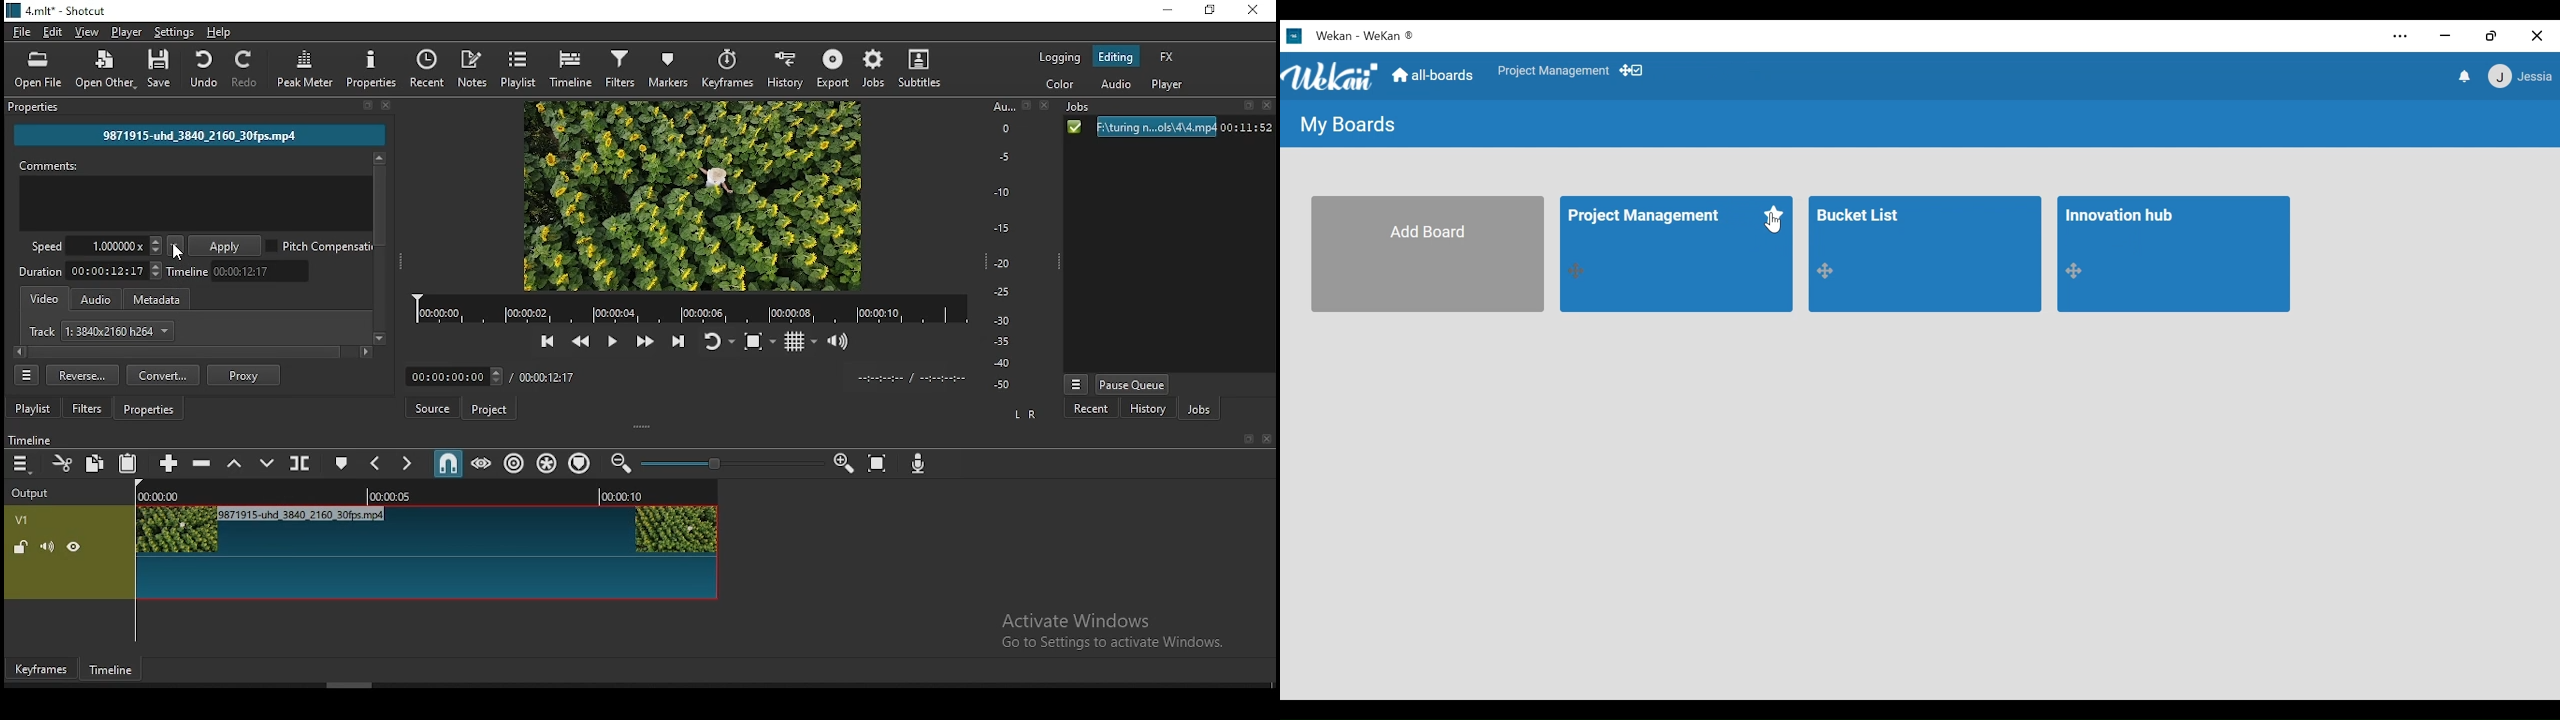  Describe the element at coordinates (475, 68) in the screenshot. I see `notes` at that location.